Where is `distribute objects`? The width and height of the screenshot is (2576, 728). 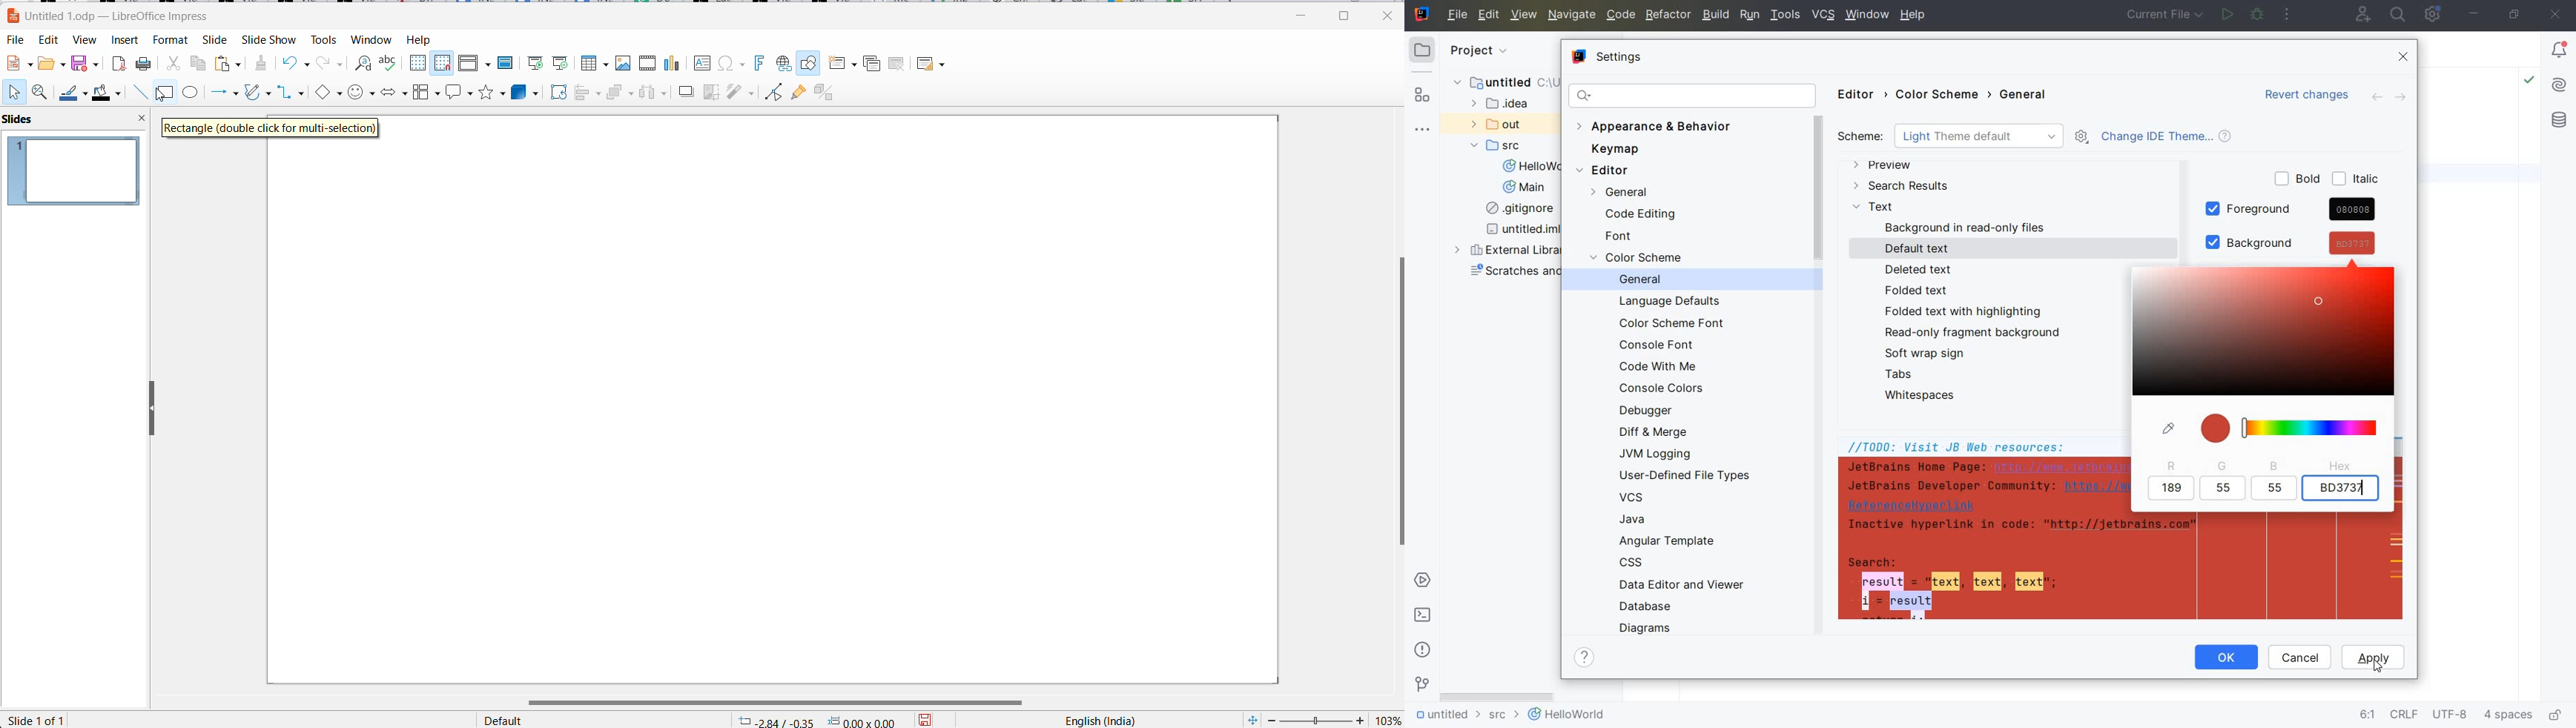
distribute objects is located at coordinates (653, 93).